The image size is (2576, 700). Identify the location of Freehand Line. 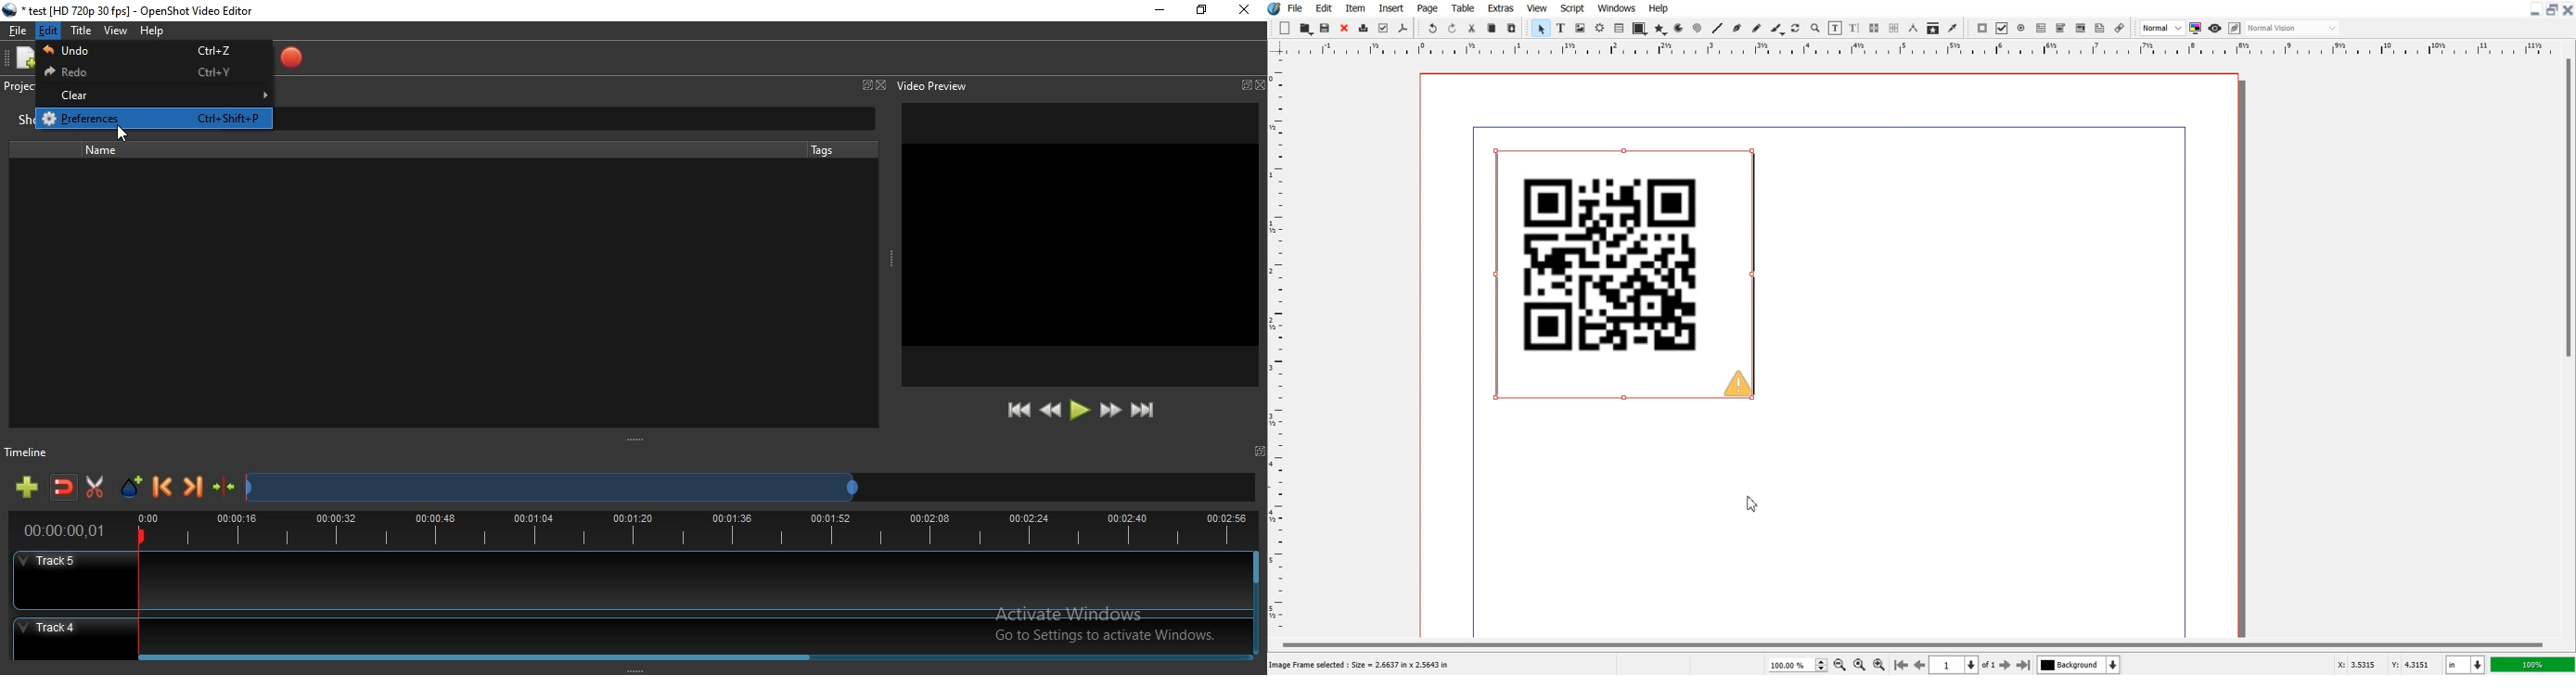
(1757, 28).